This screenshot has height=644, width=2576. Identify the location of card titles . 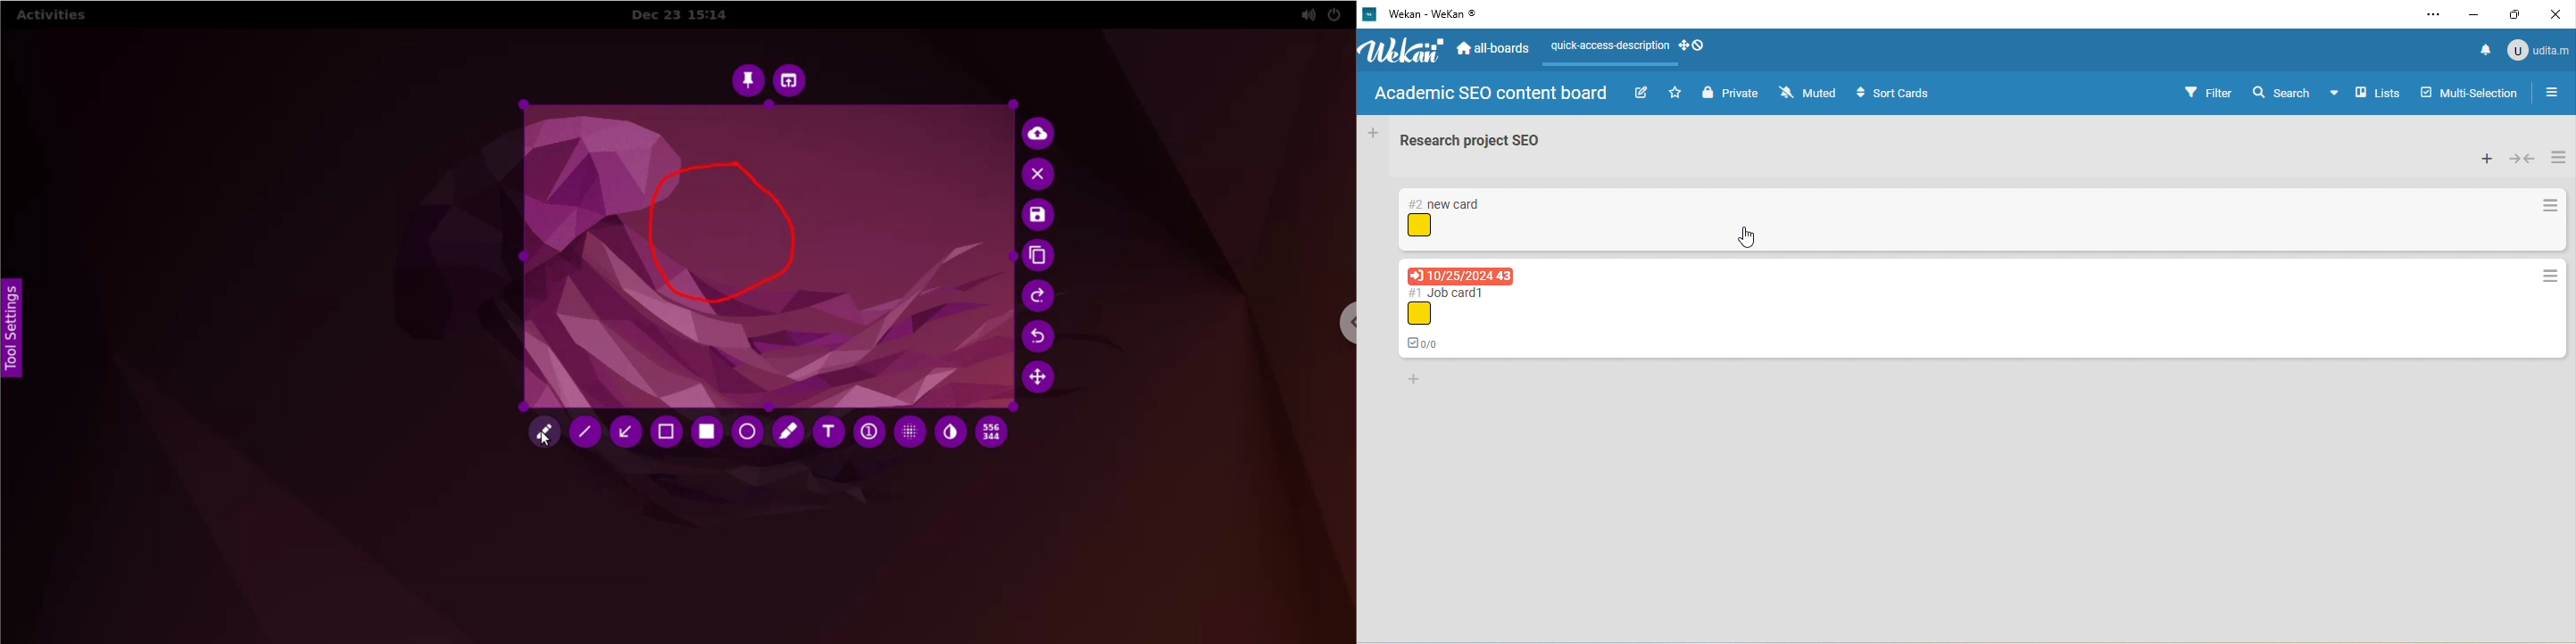
(1450, 292).